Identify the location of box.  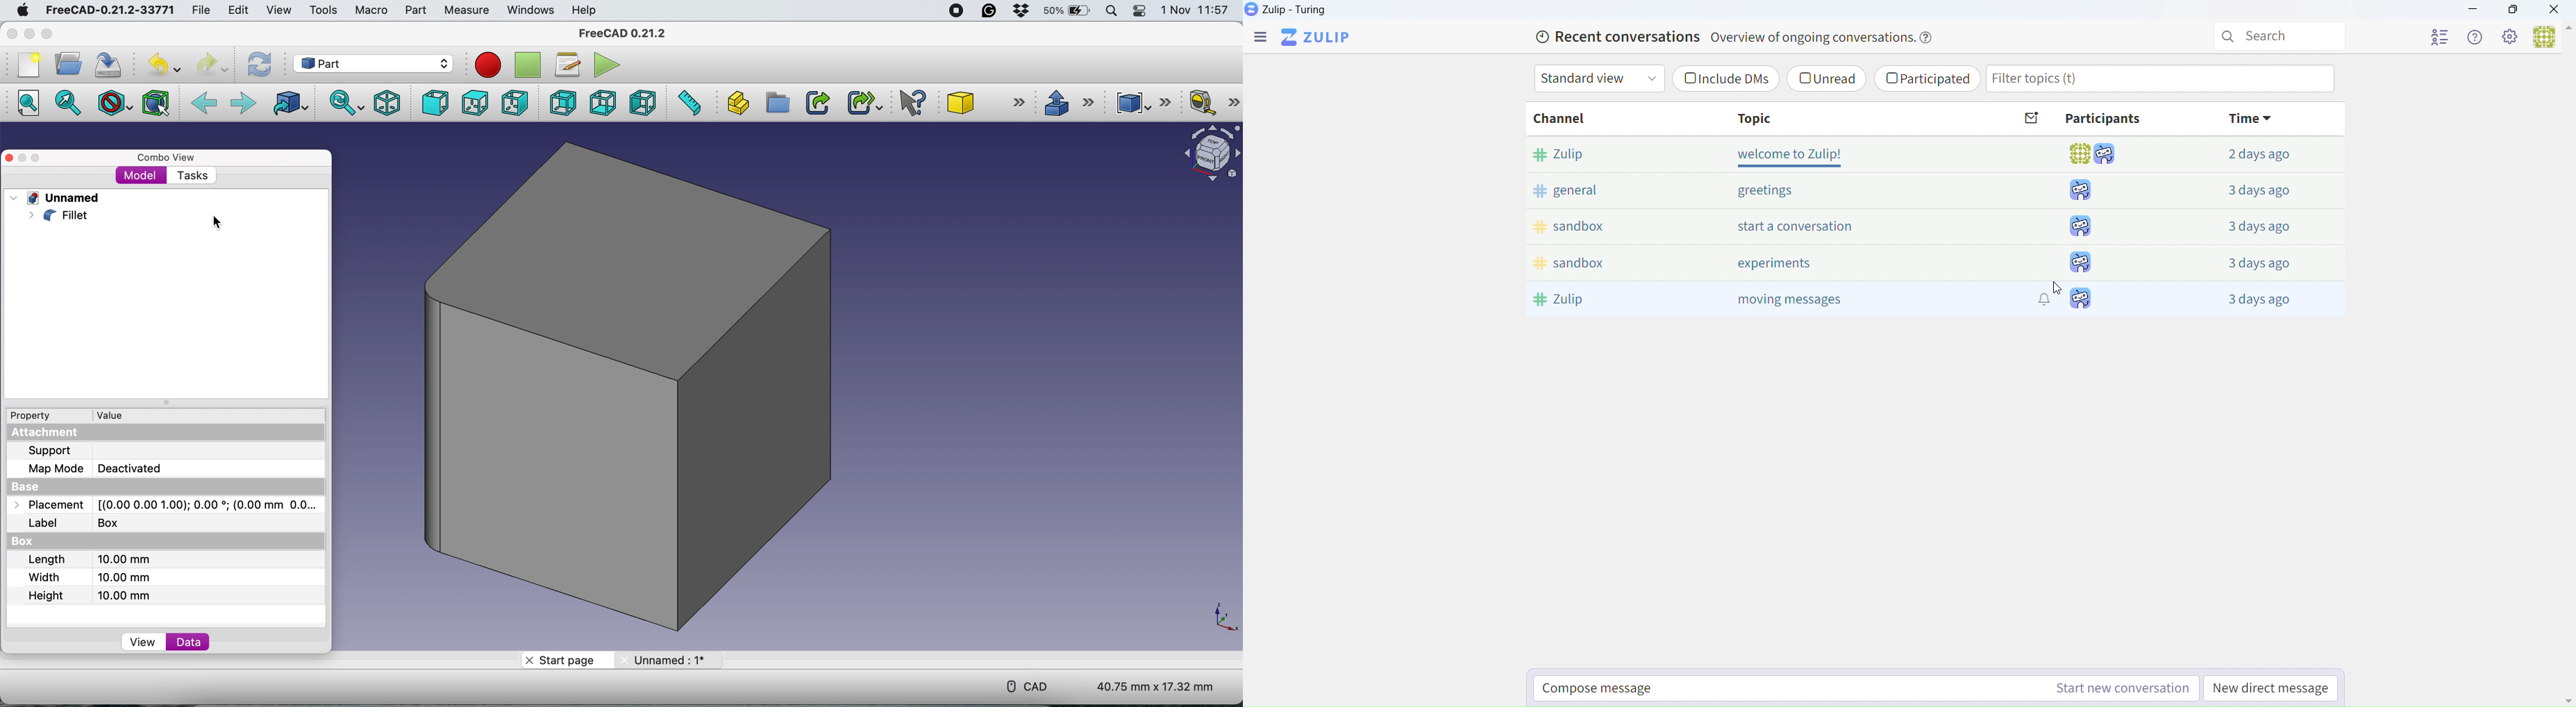
(28, 541).